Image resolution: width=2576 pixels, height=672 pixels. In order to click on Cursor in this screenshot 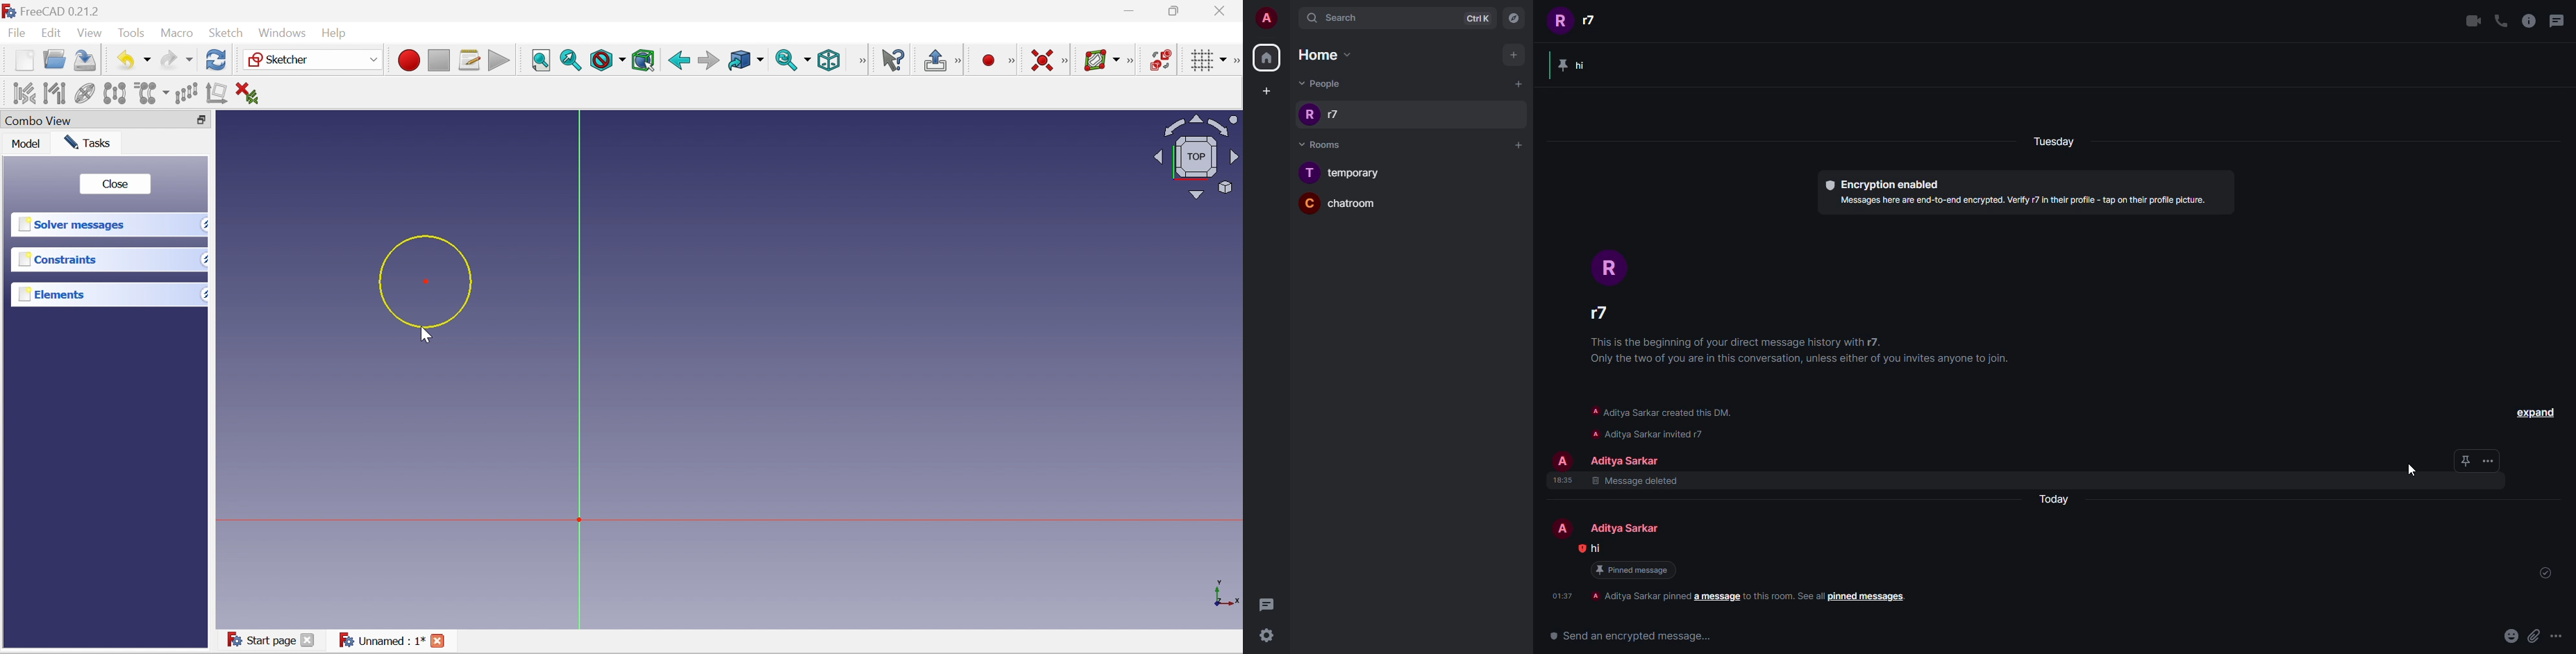, I will do `click(2413, 468)`.